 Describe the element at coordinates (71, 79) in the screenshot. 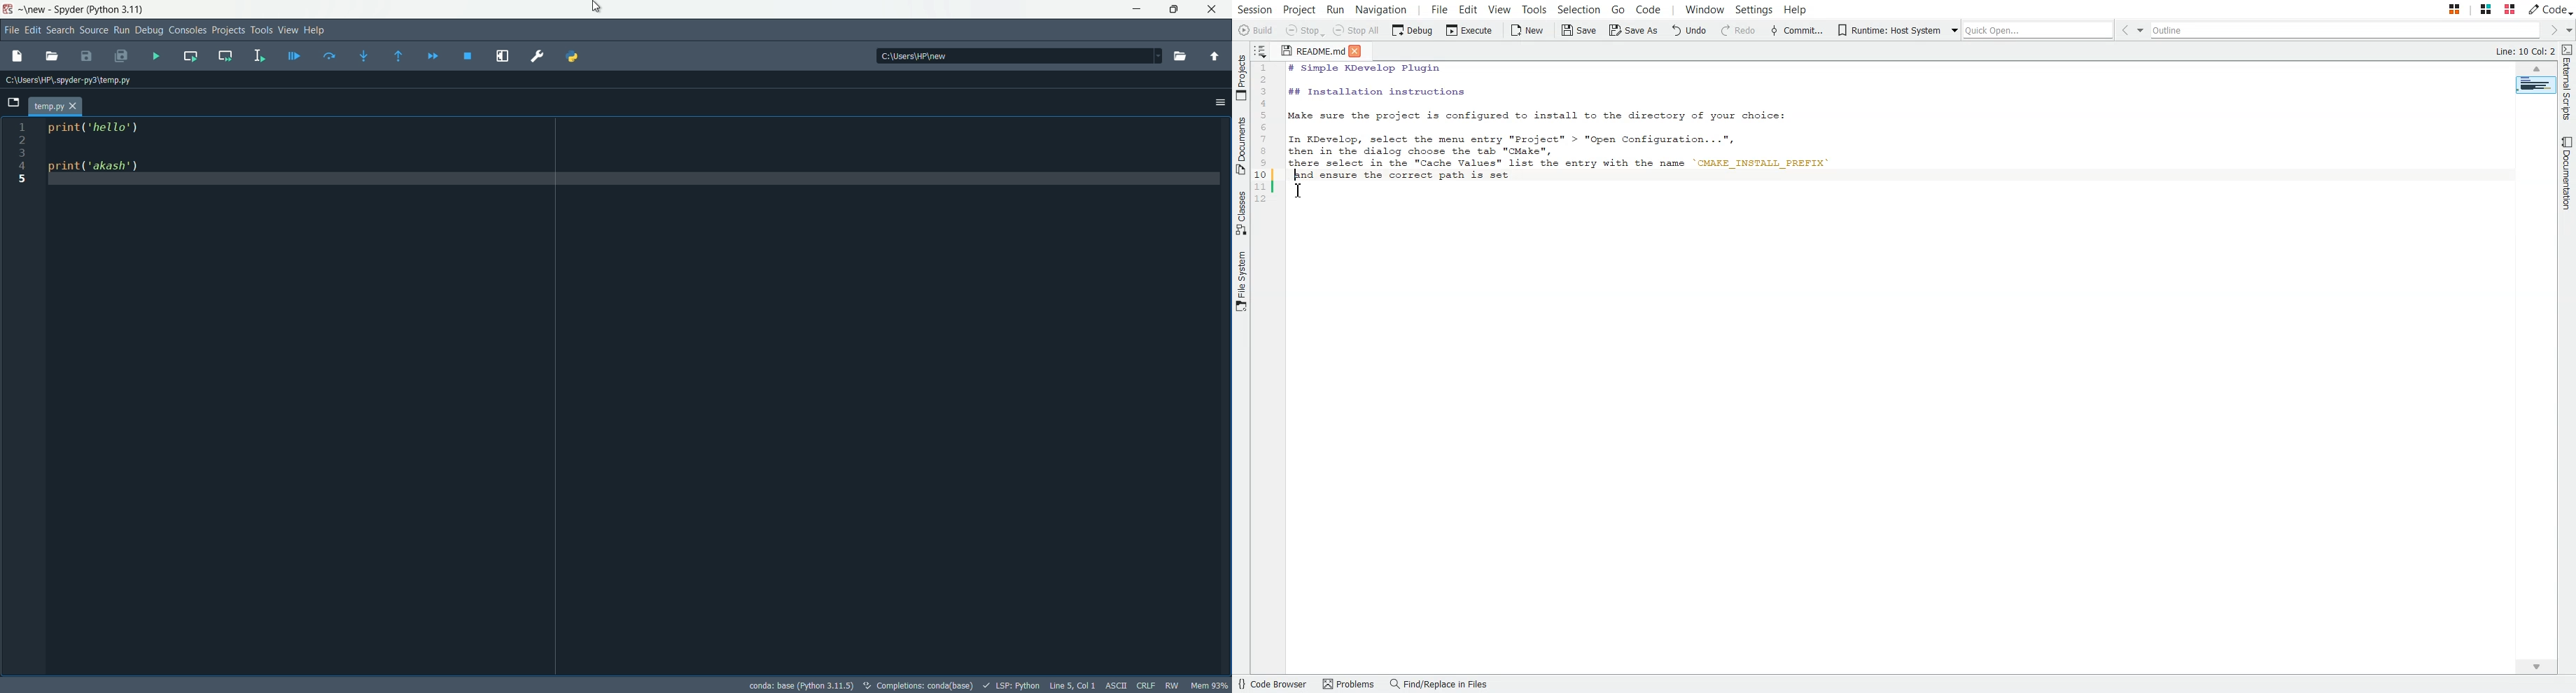

I see `file directory` at that location.